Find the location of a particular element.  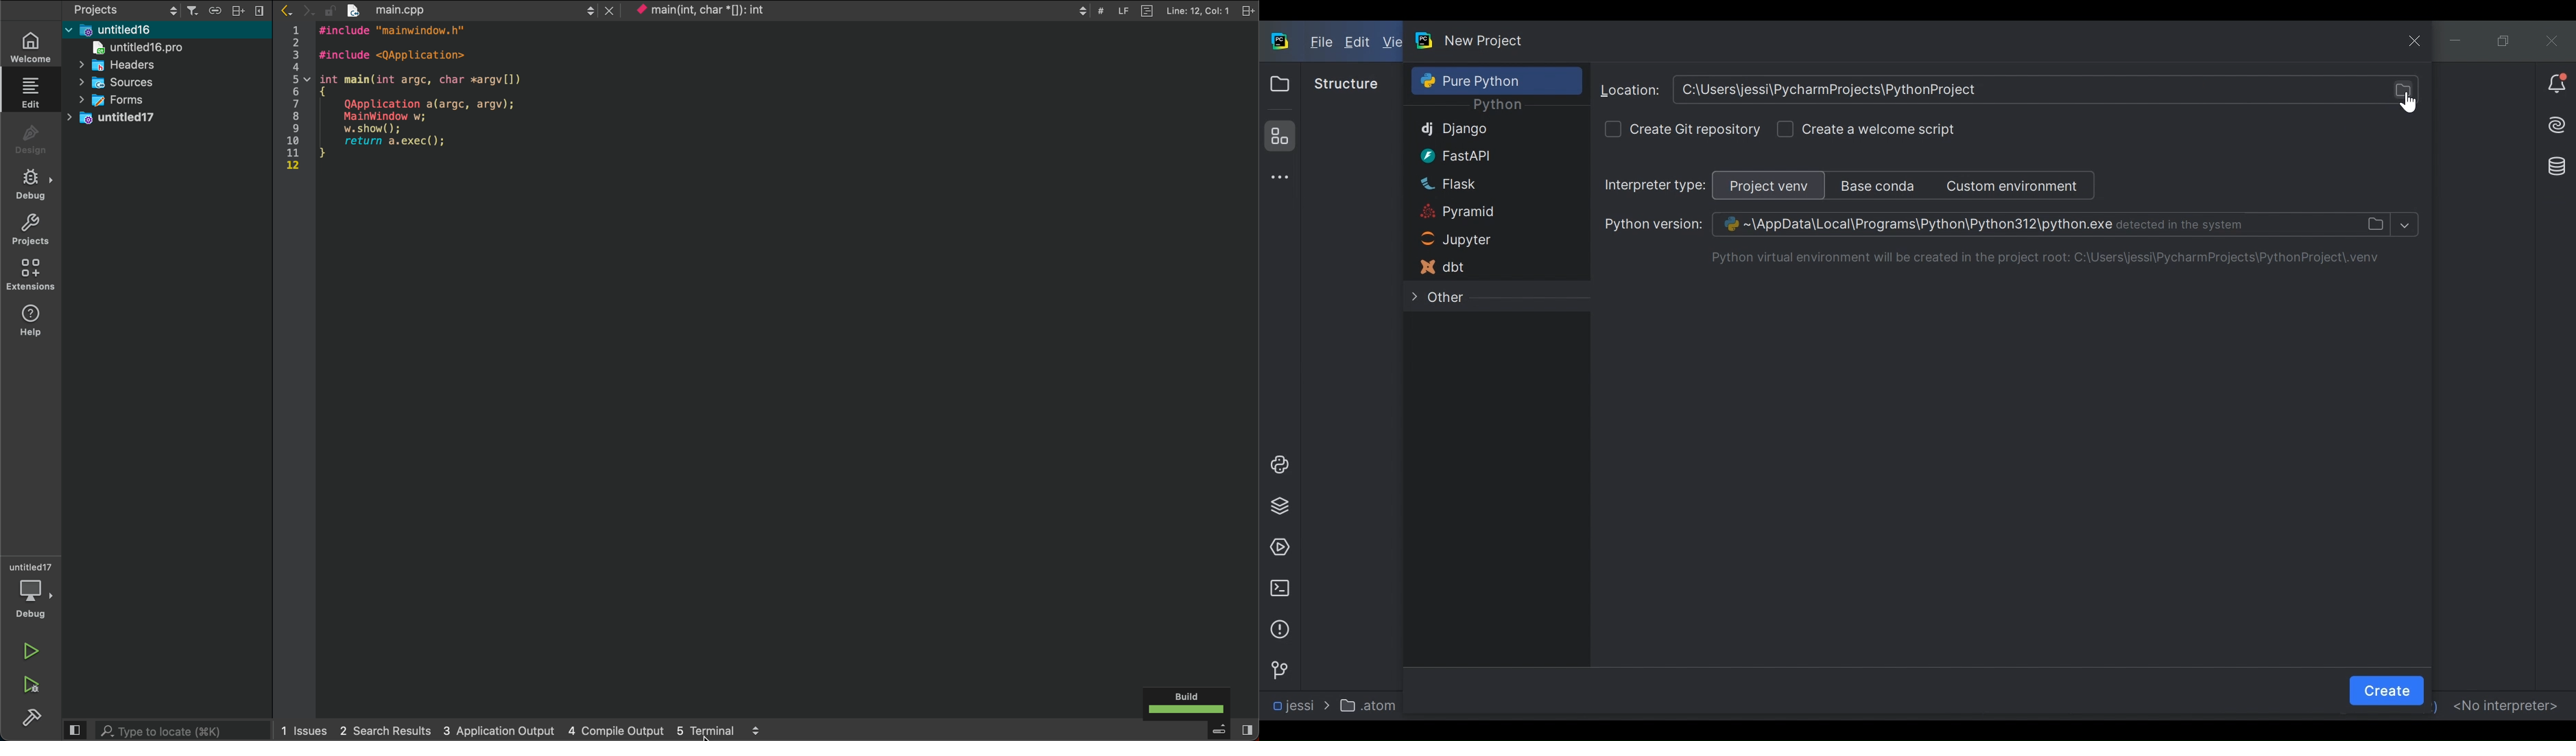

Pyramid is located at coordinates (1482, 213).